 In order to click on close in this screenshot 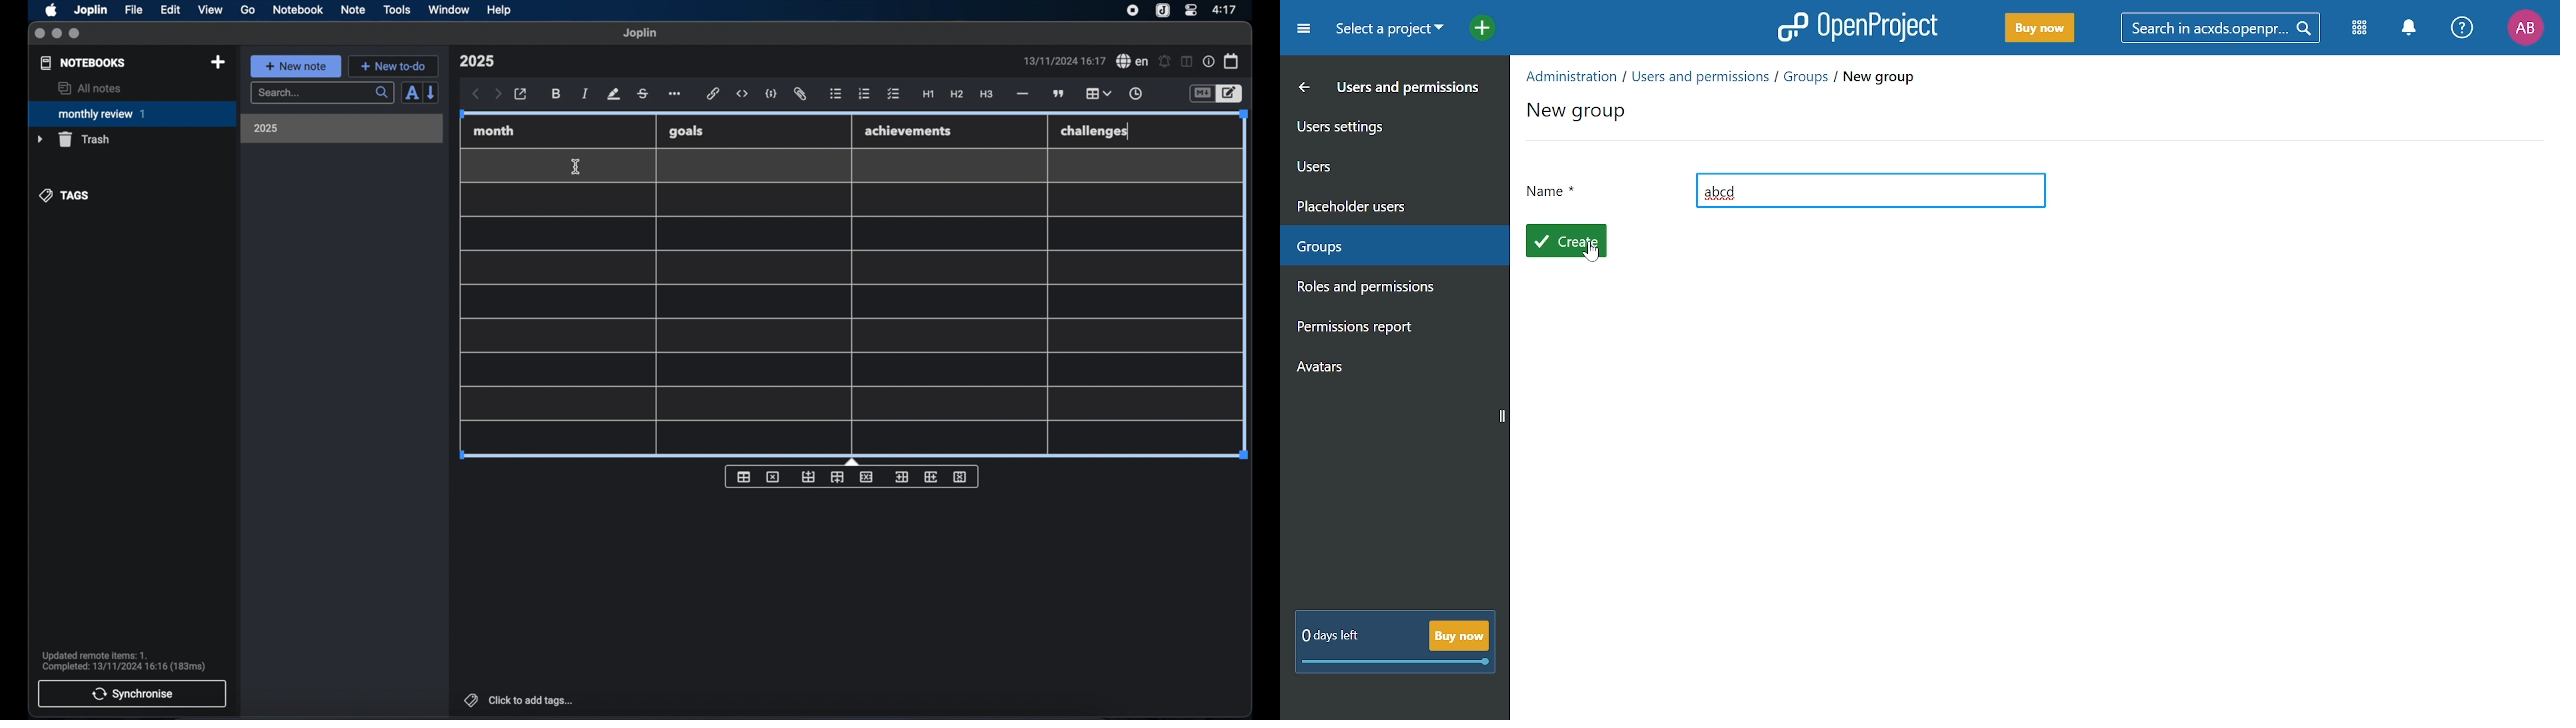, I will do `click(39, 34)`.